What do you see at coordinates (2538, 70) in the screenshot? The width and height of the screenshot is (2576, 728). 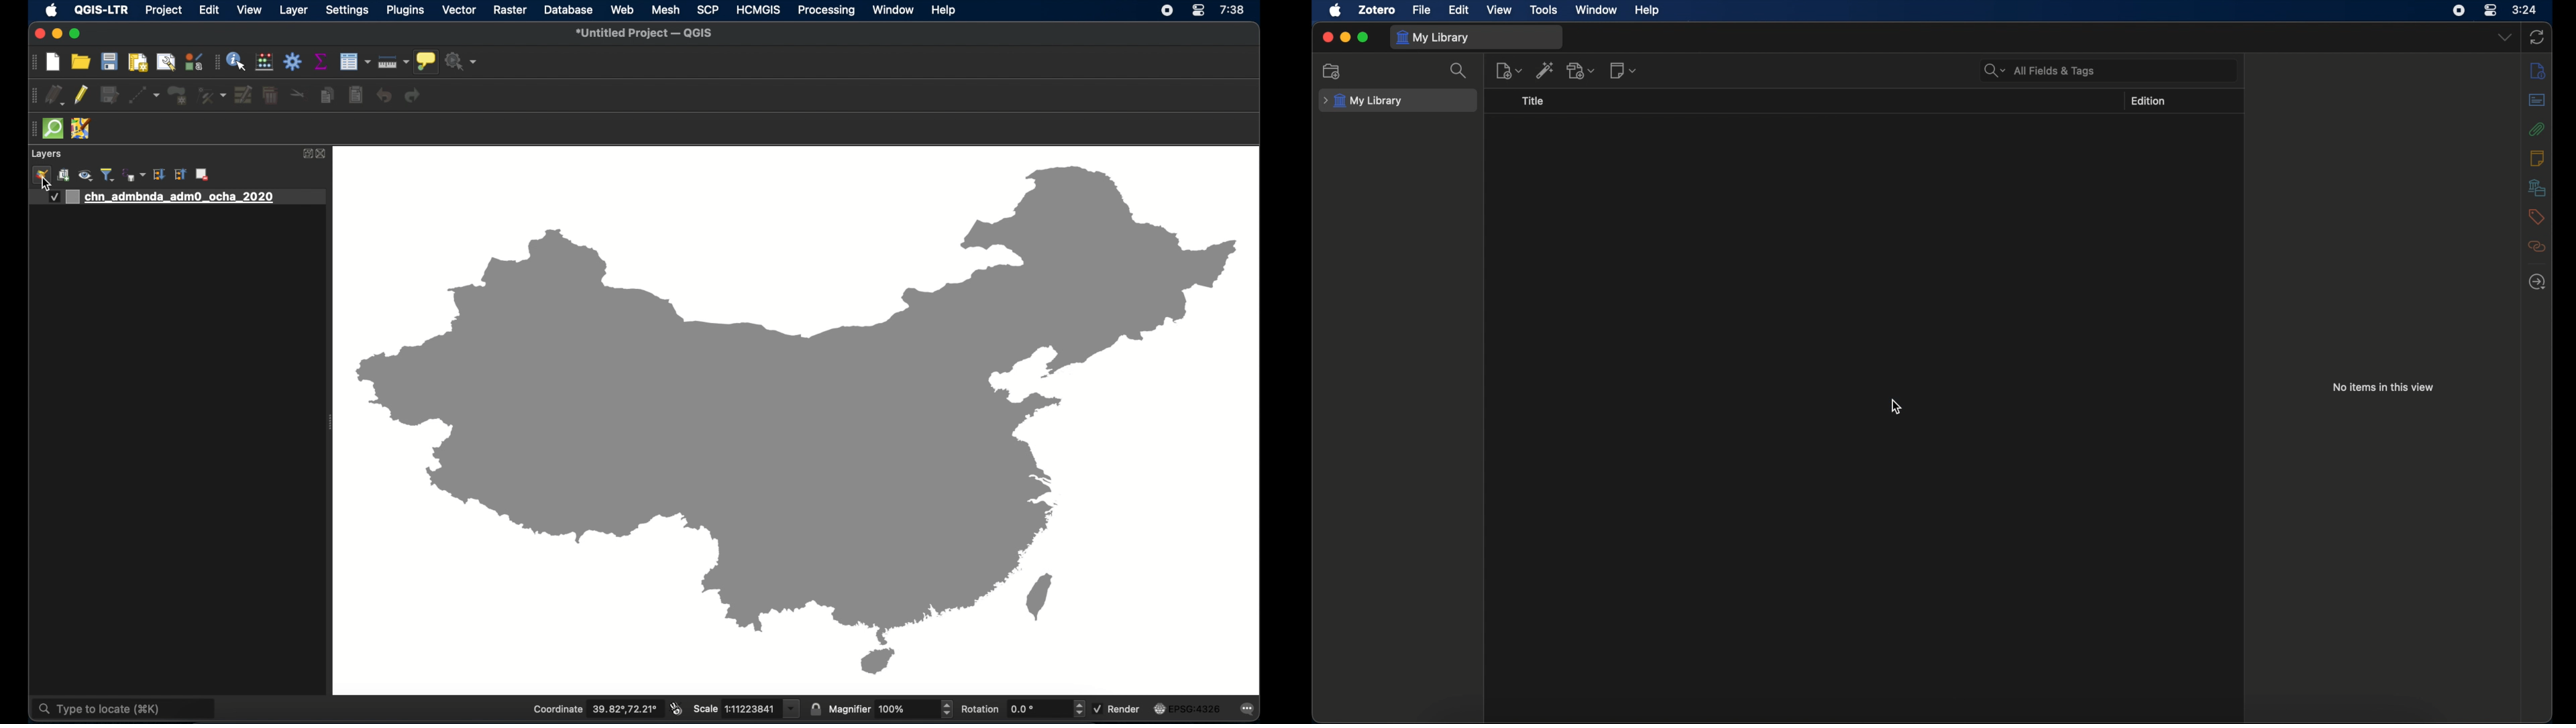 I see `info` at bounding box center [2538, 70].